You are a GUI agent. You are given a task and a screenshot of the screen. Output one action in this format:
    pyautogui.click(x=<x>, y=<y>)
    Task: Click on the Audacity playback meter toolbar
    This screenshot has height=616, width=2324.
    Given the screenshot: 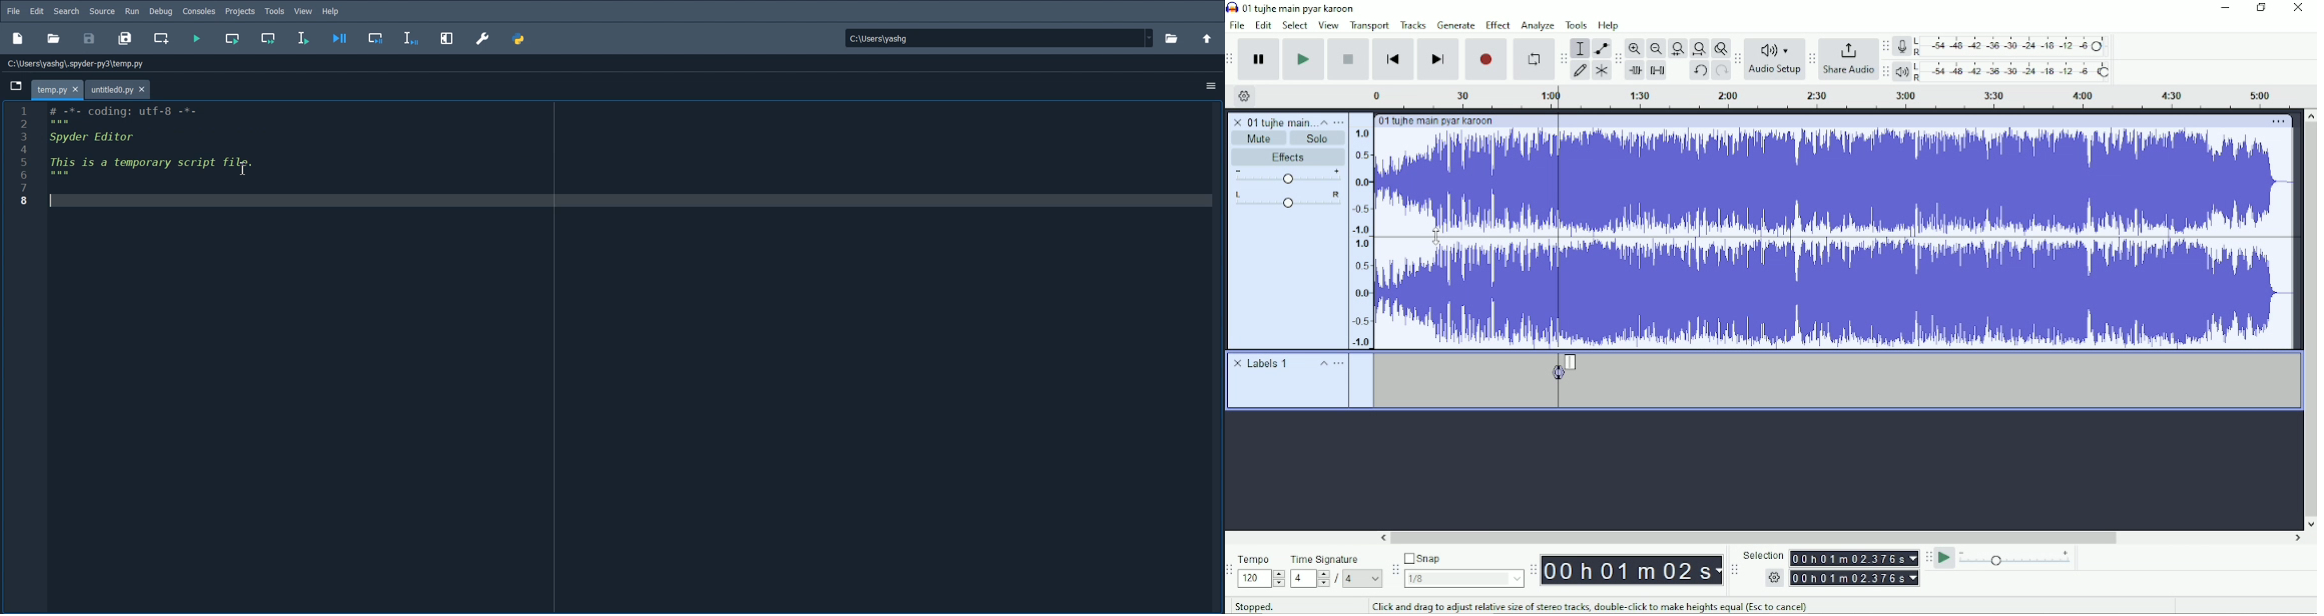 What is the action you would take?
    pyautogui.click(x=1885, y=72)
    